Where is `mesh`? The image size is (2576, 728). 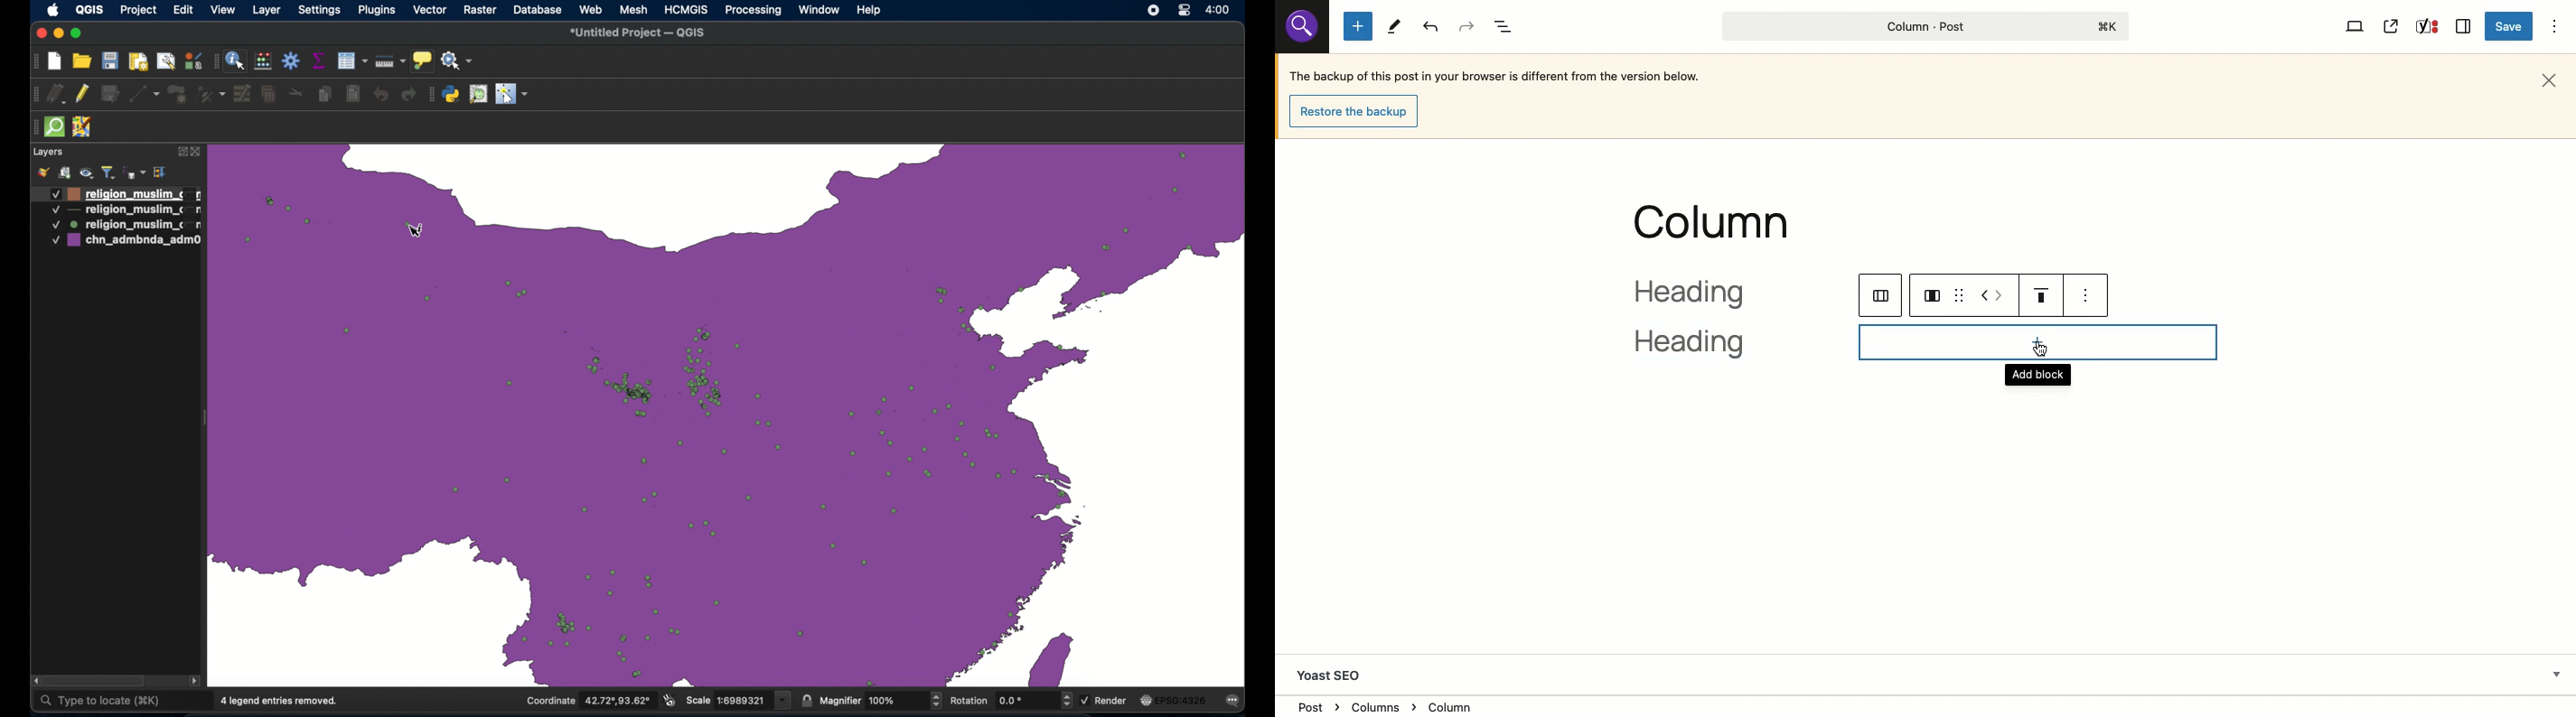
mesh is located at coordinates (634, 9).